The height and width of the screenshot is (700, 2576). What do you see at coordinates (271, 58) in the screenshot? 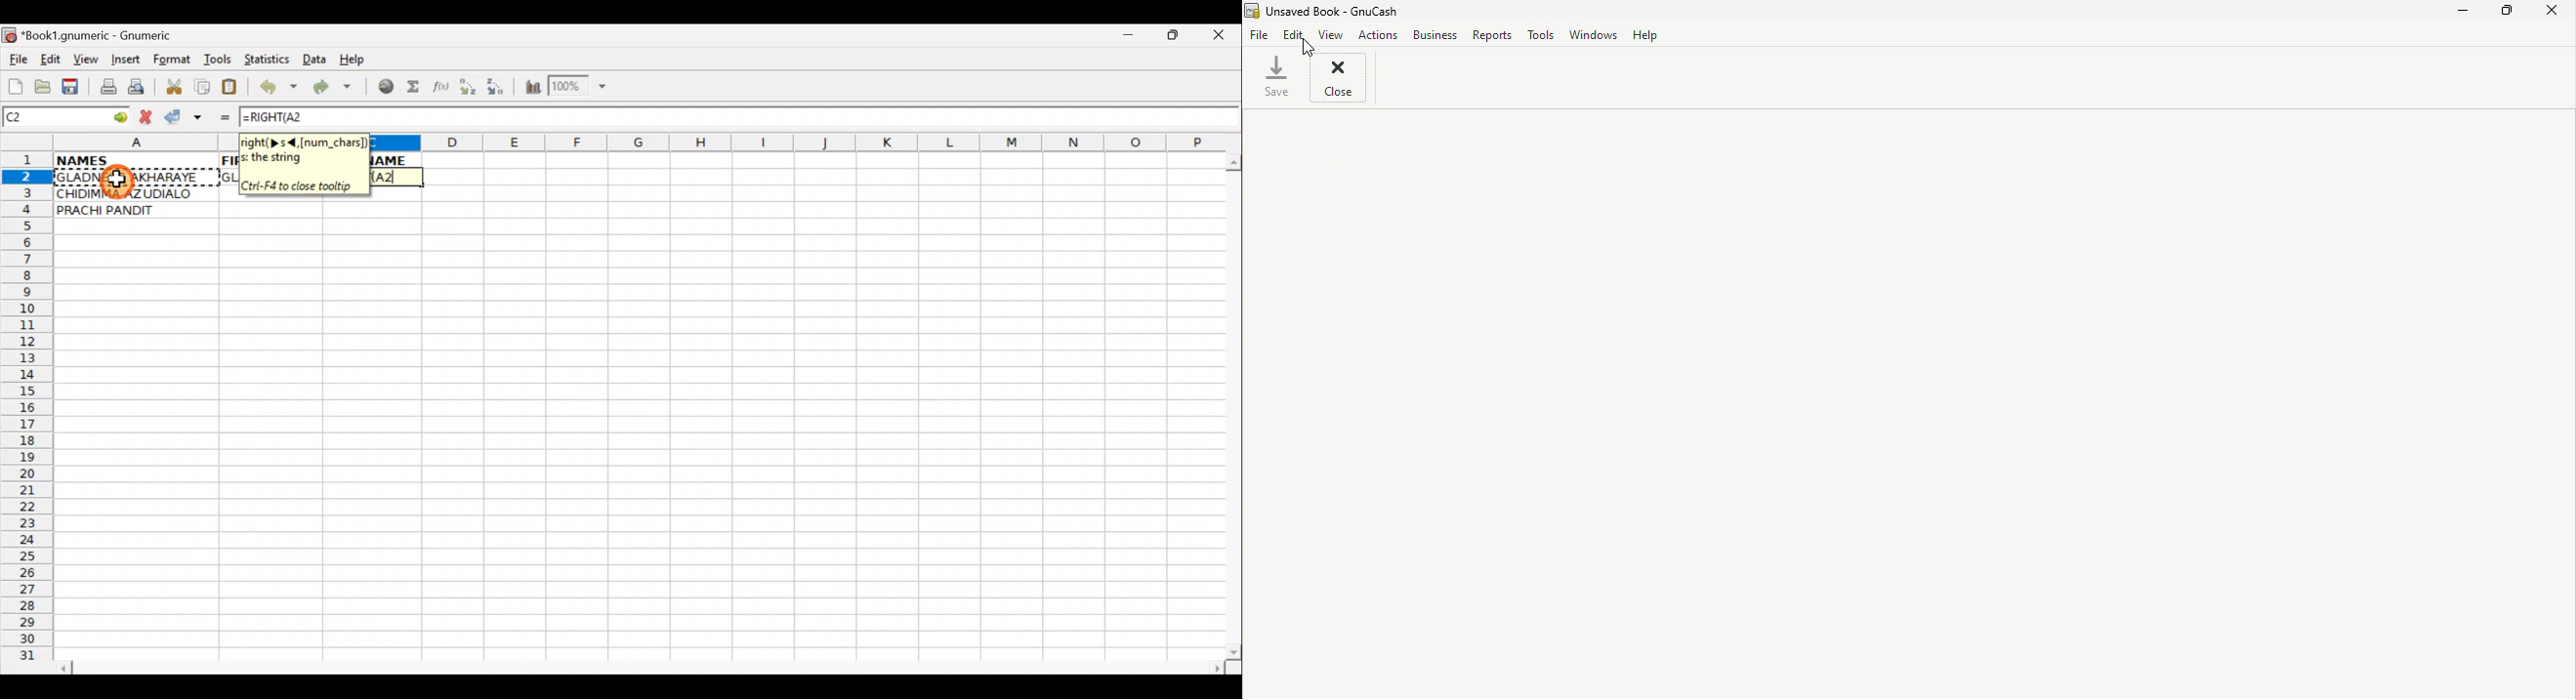
I see `Statistics` at bounding box center [271, 58].